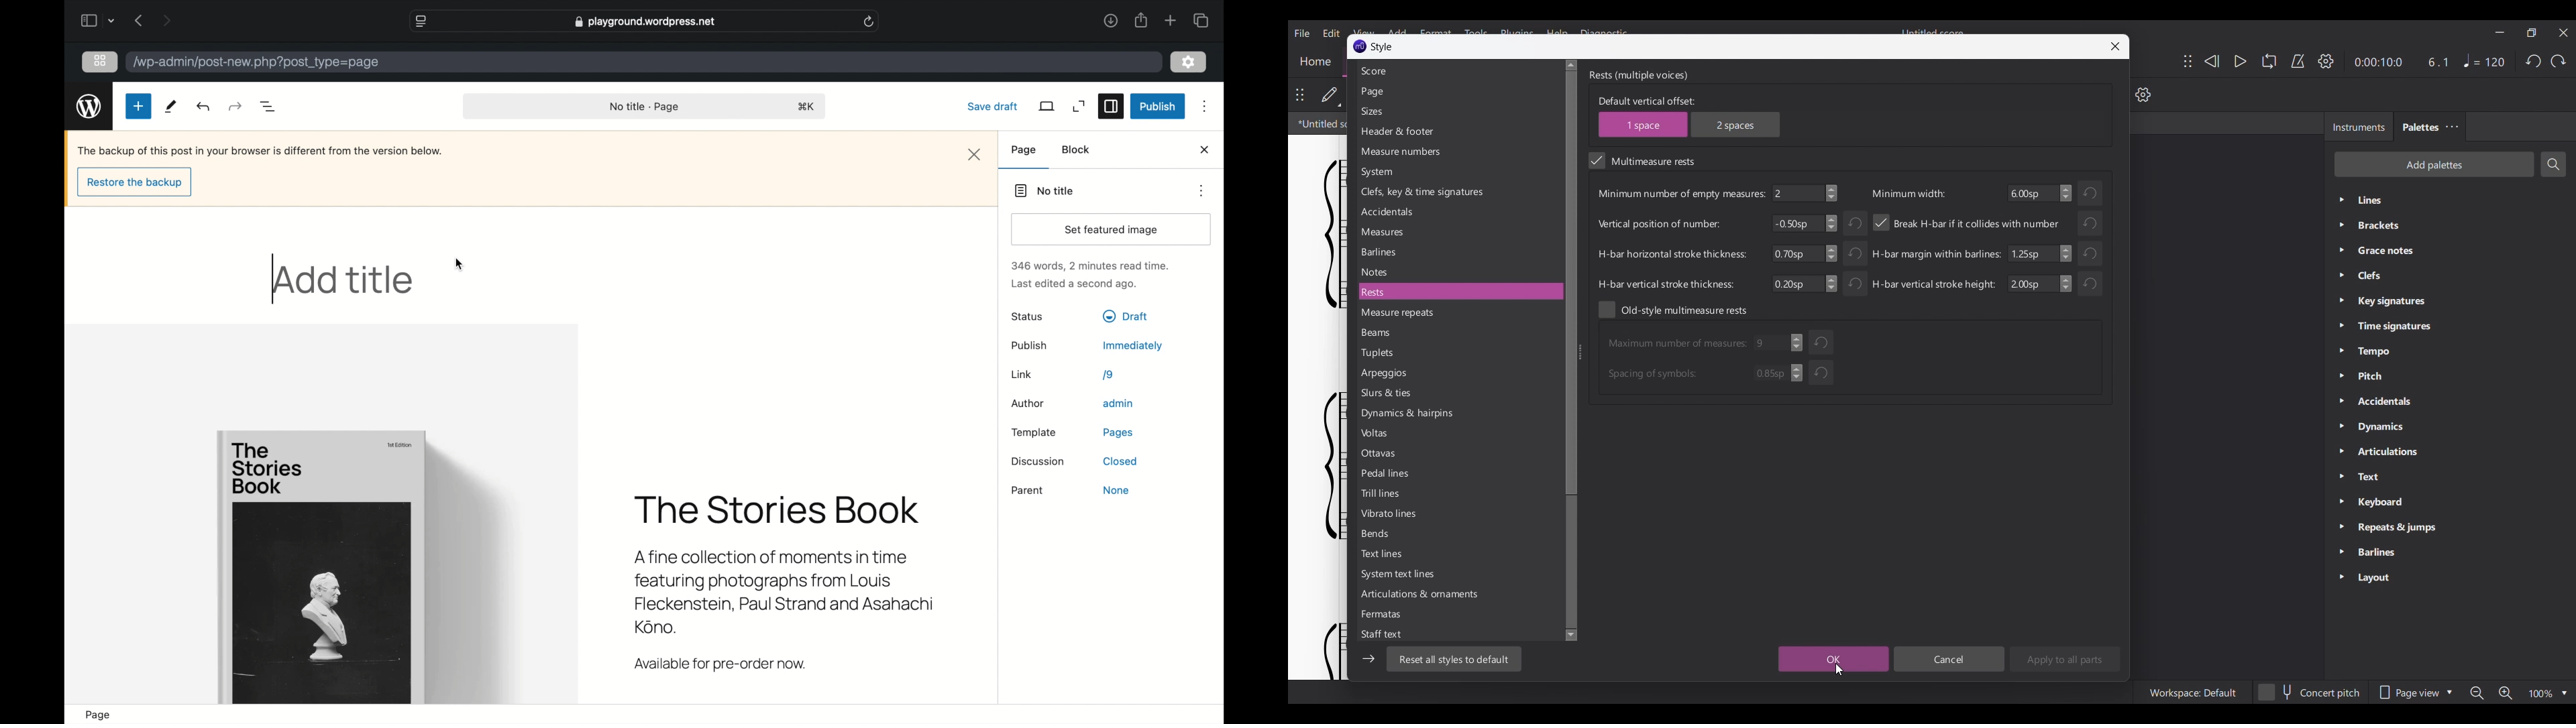  Describe the element at coordinates (261, 151) in the screenshot. I see `The backup of this post in your browser is different from the version below.` at that location.